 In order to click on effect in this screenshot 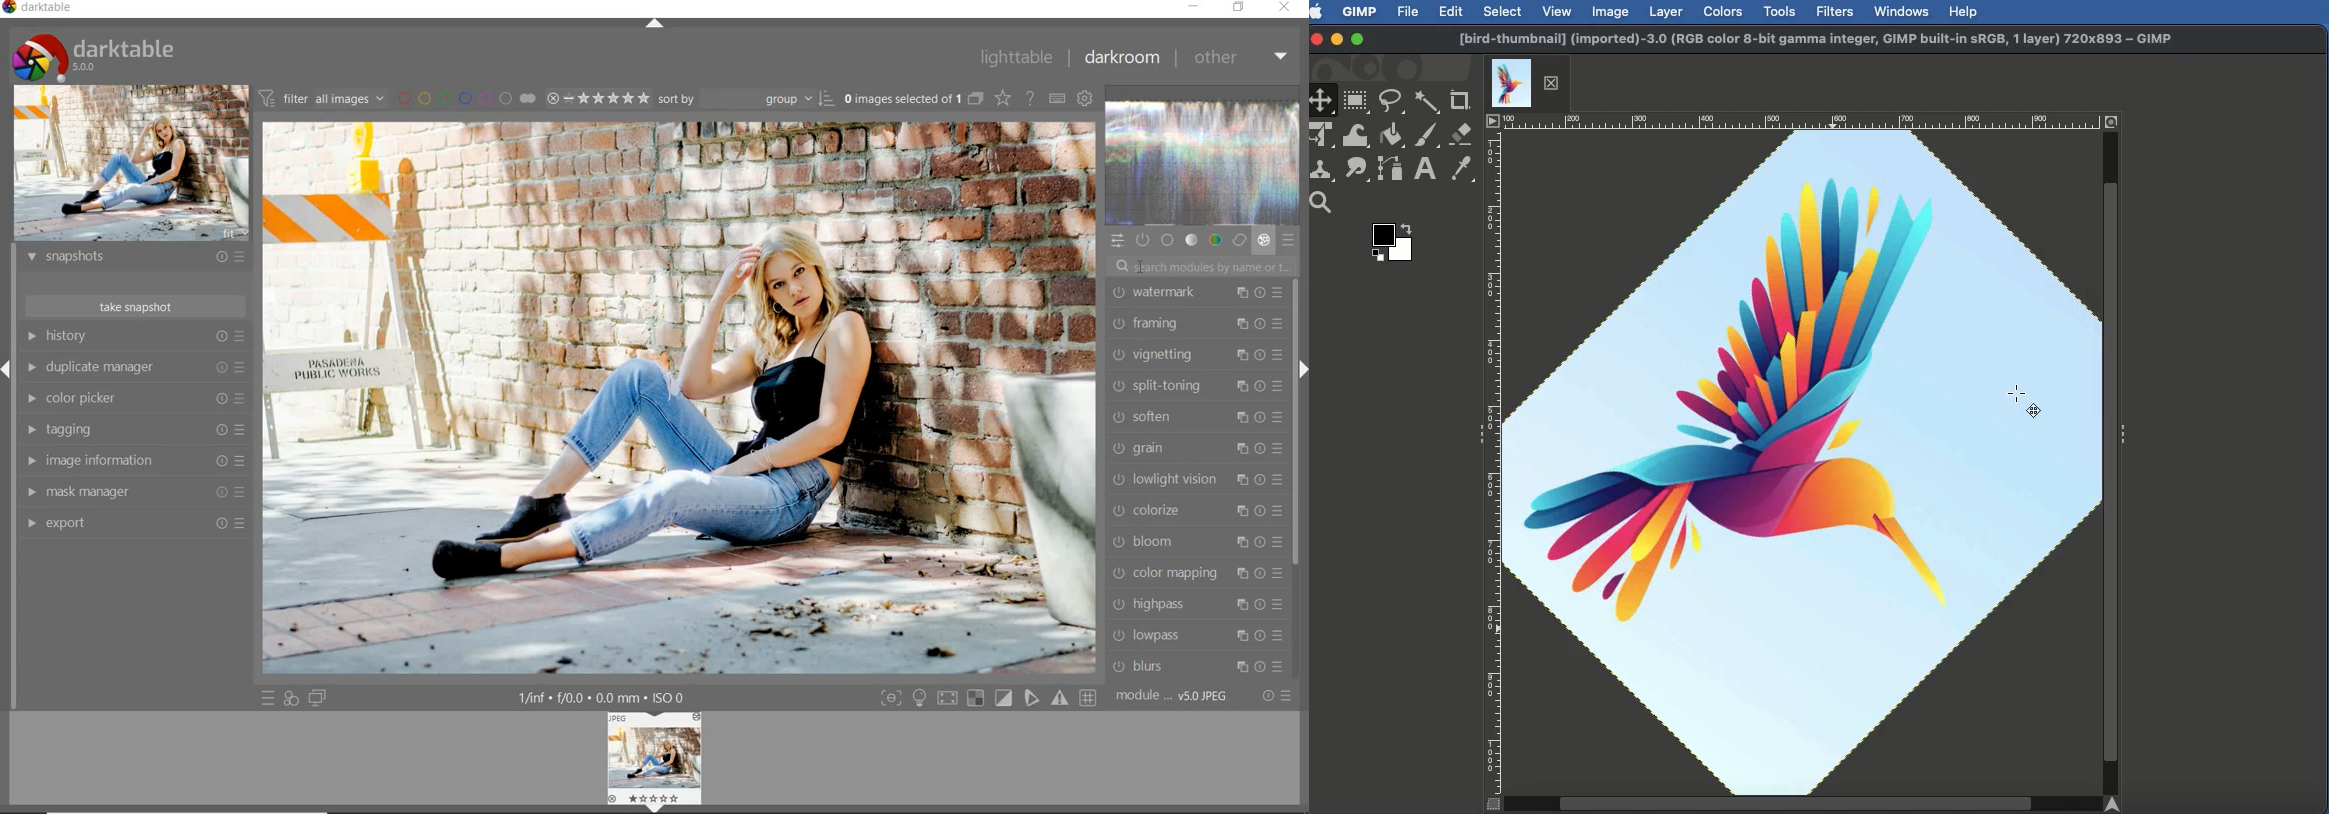, I will do `click(1265, 242)`.